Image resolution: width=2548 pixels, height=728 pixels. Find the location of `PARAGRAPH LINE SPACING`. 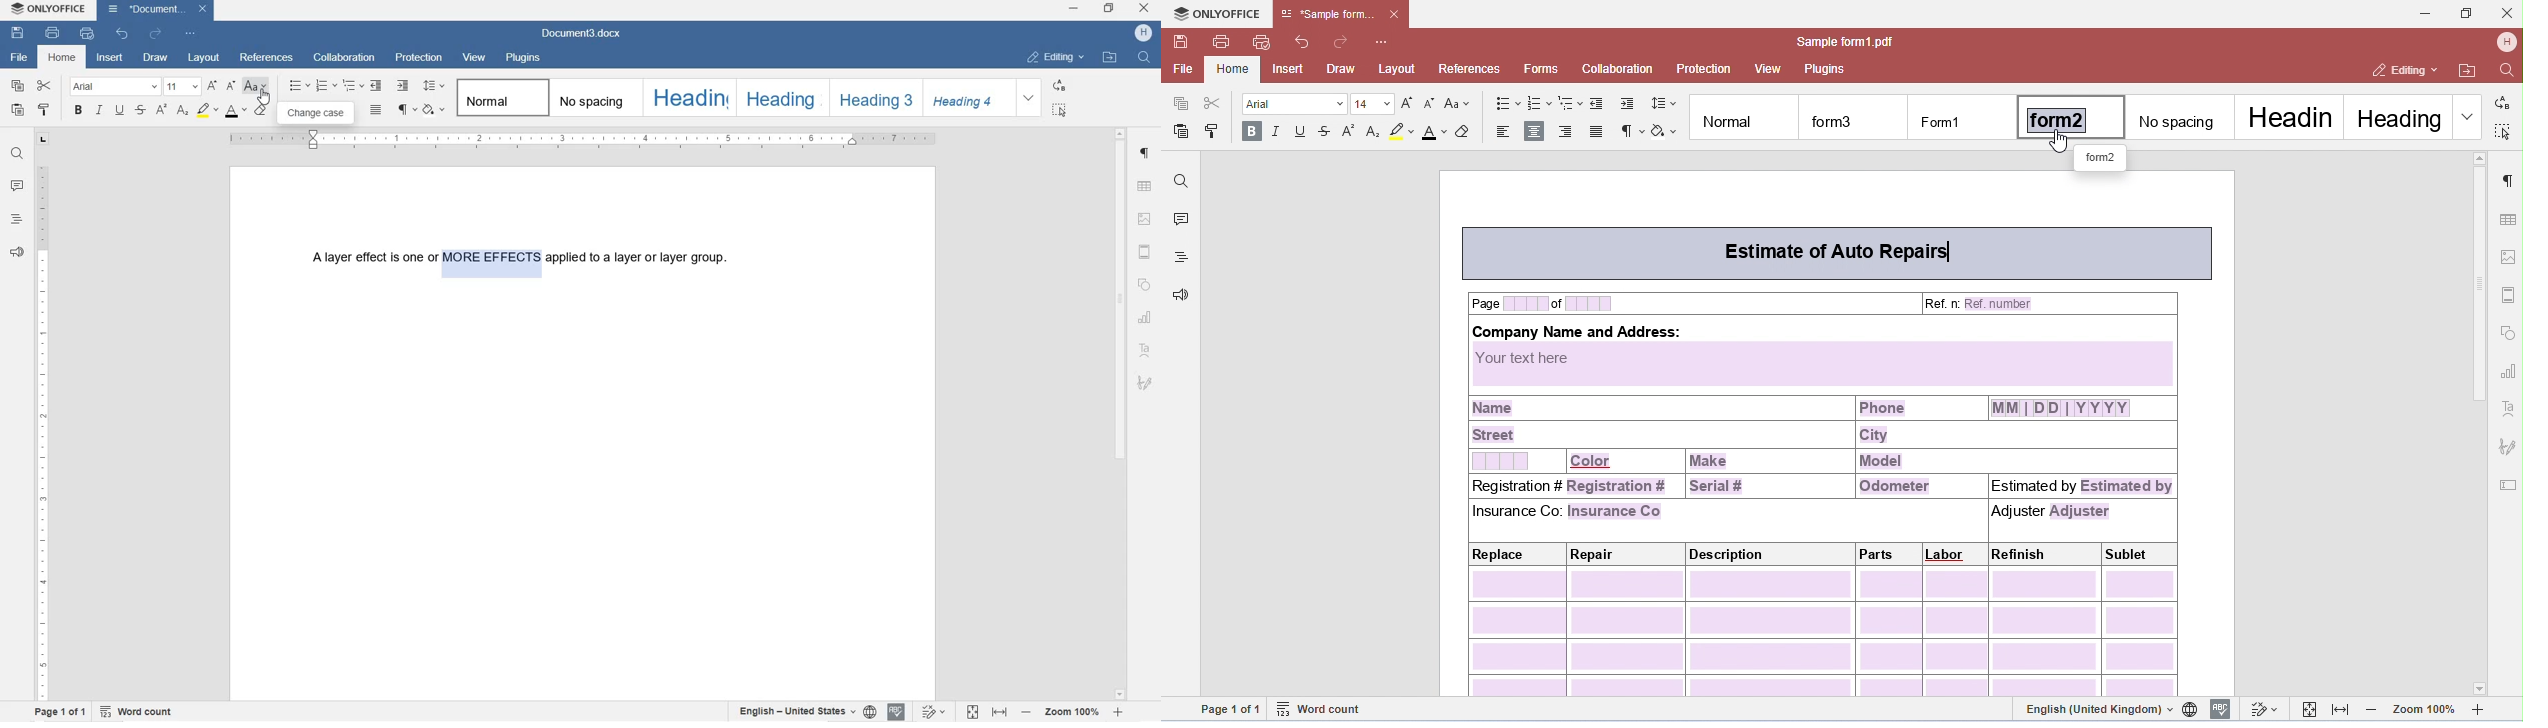

PARAGRAPH LINE SPACING is located at coordinates (436, 86).